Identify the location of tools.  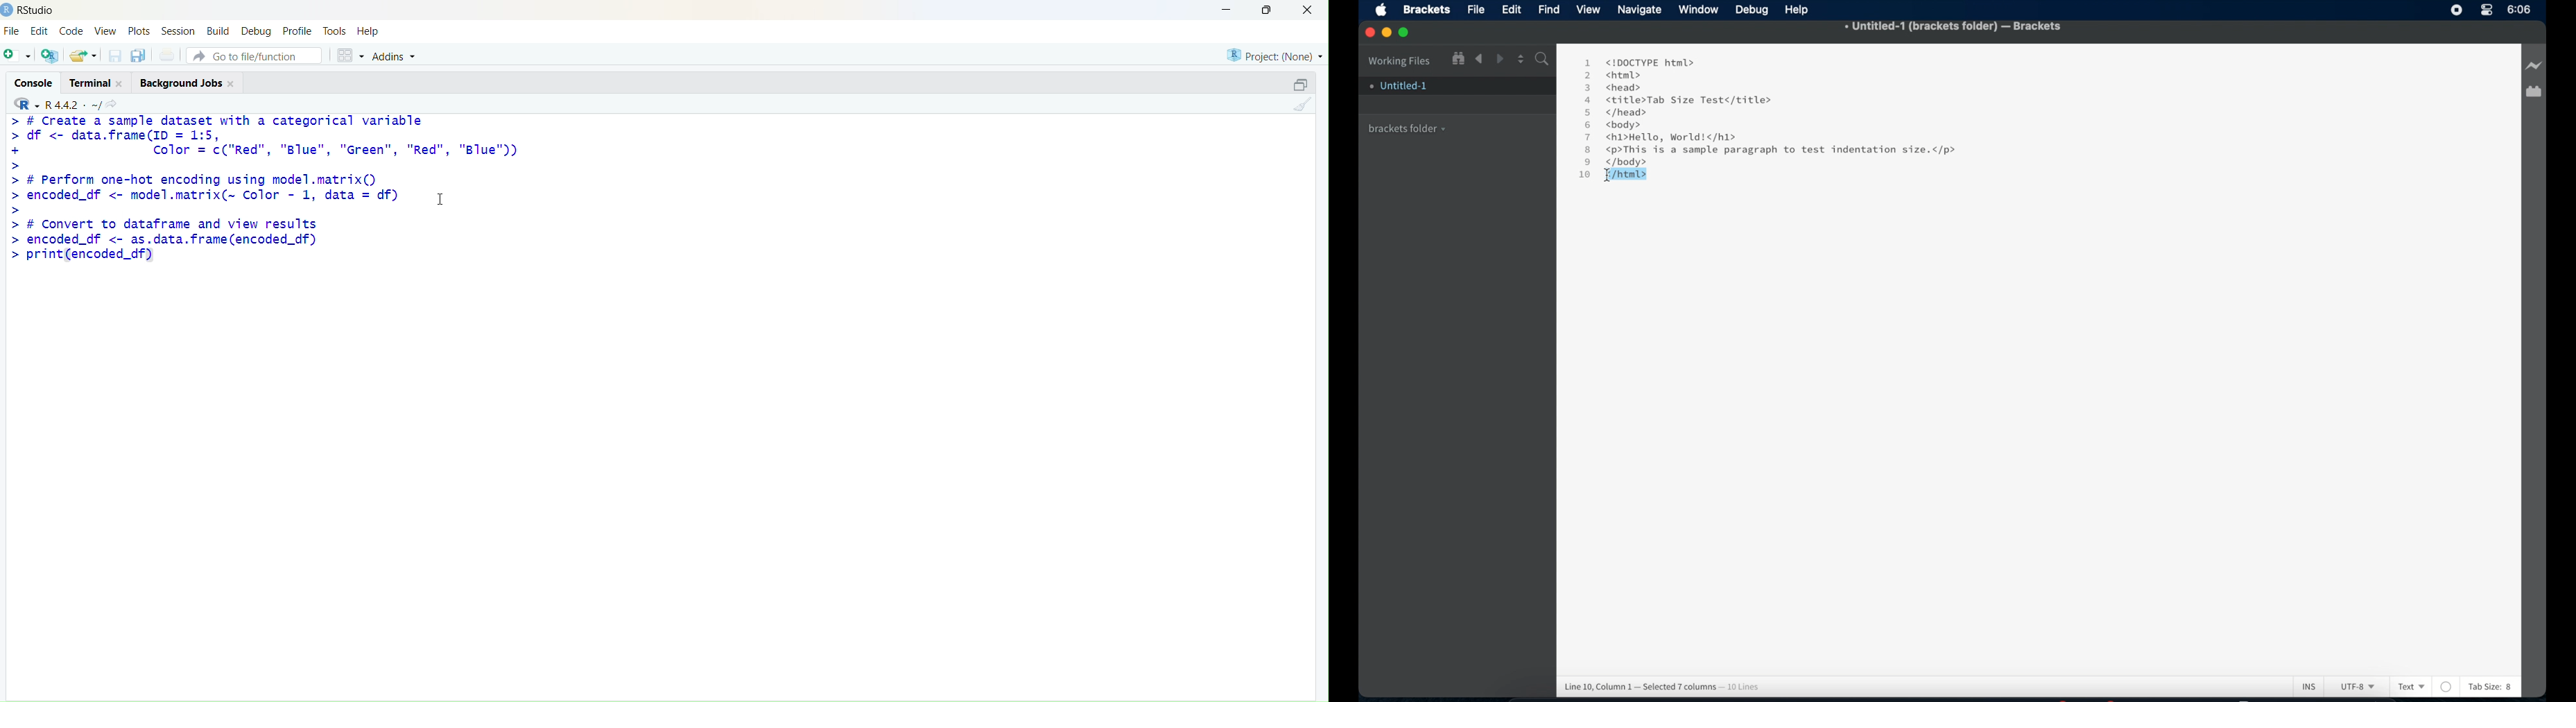
(335, 31).